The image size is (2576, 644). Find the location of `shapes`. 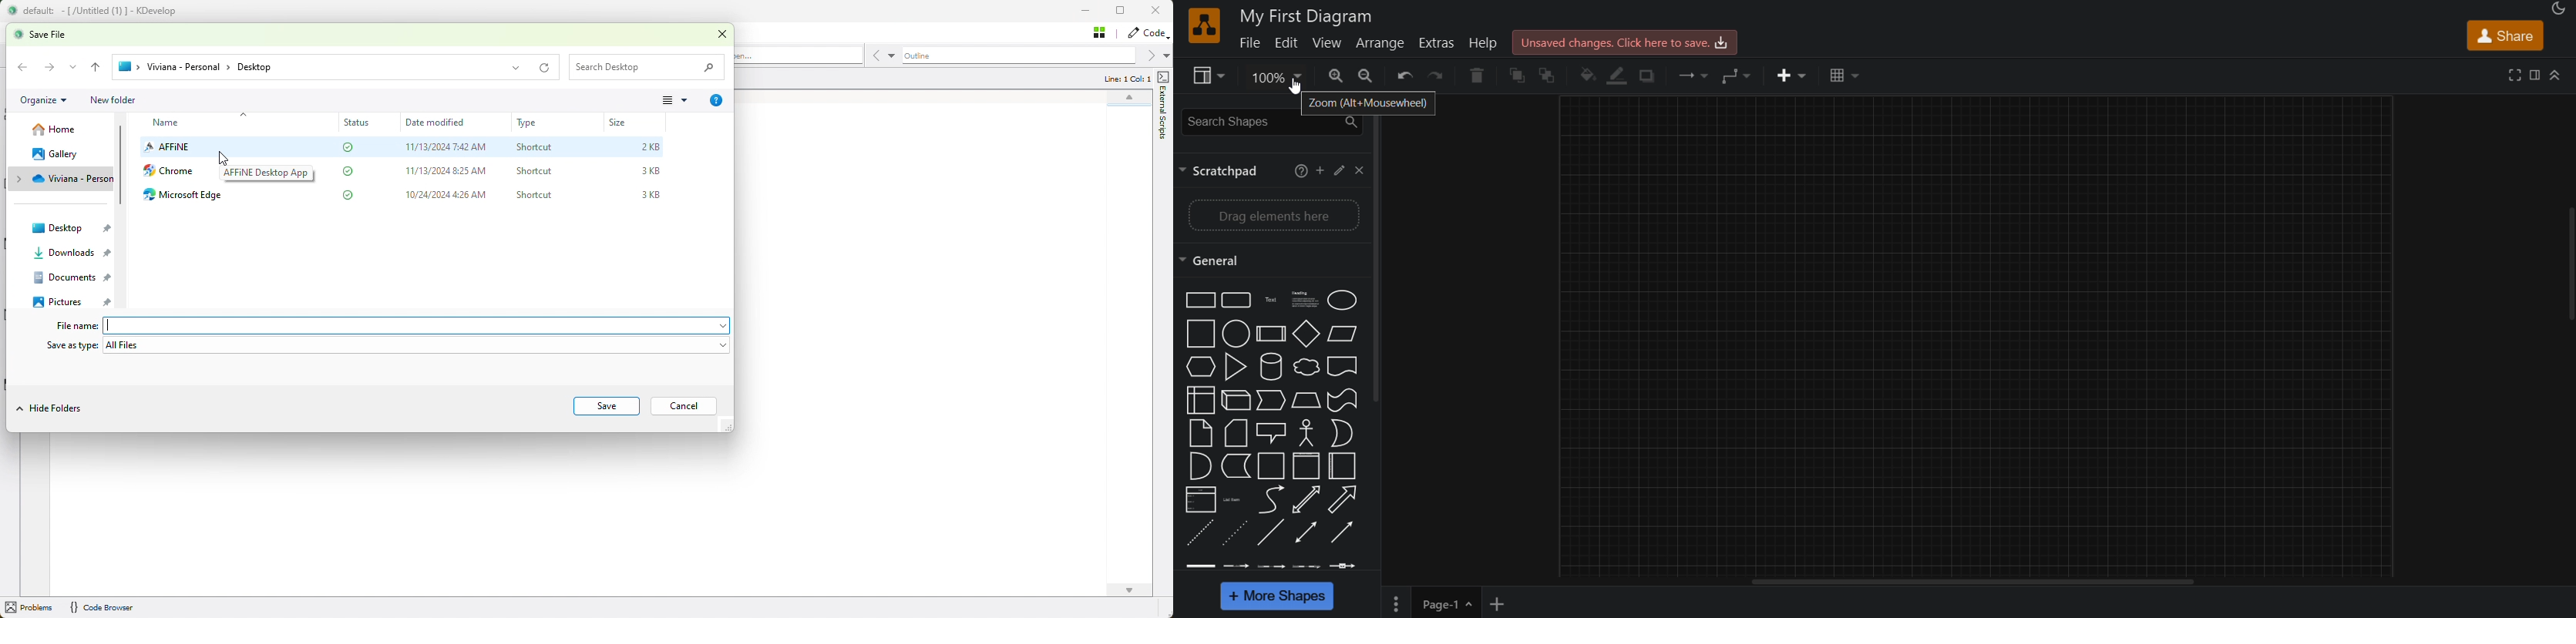

shapes is located at coordinates (1273, 430).